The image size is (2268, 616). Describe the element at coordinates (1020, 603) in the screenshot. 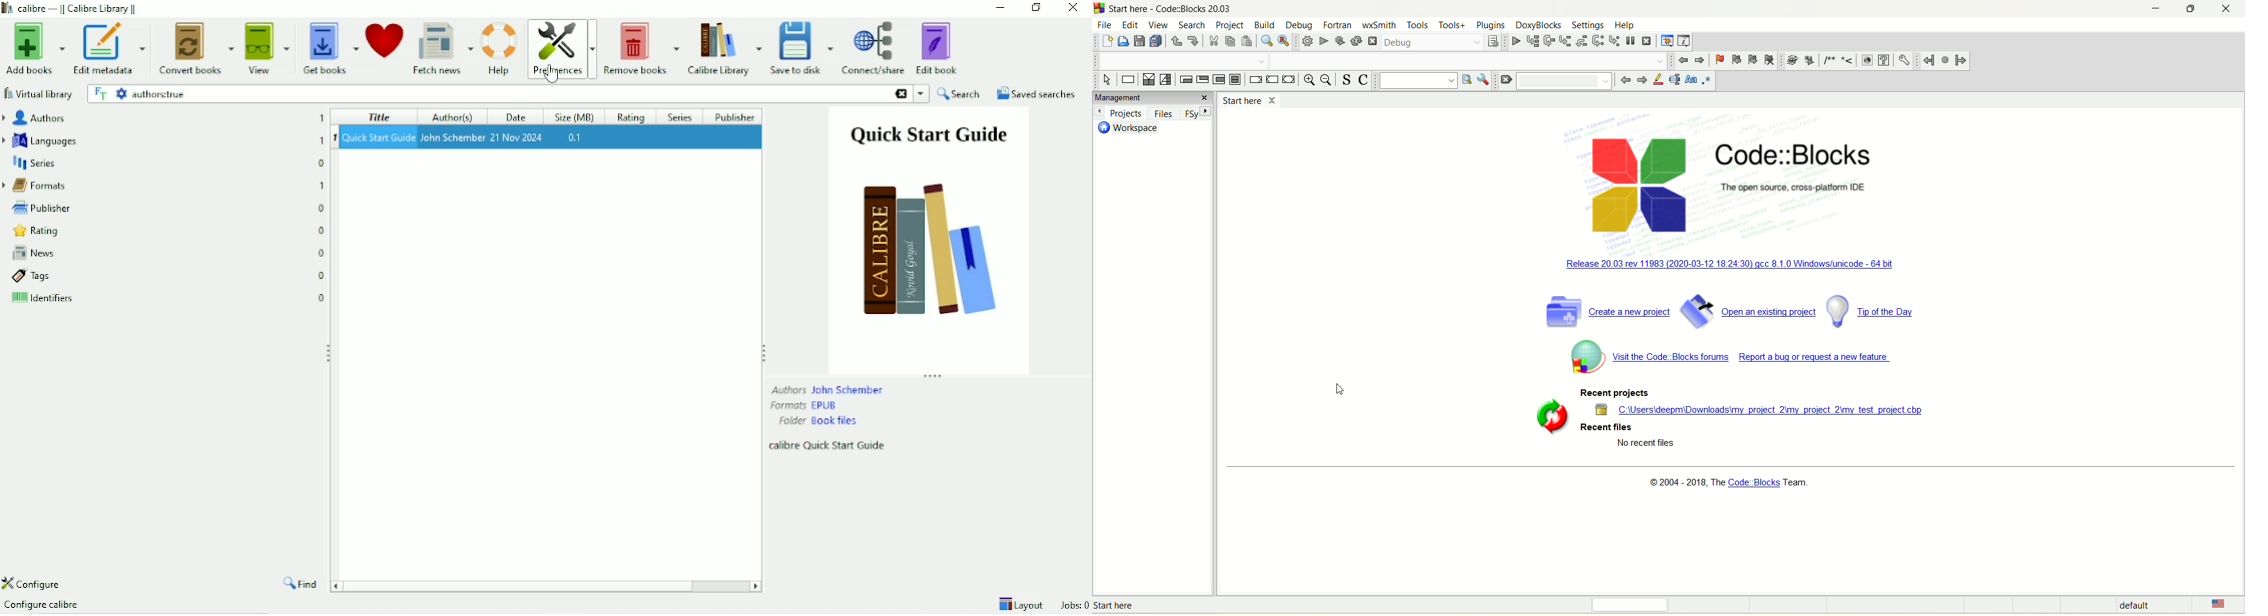

I see `` at that location.